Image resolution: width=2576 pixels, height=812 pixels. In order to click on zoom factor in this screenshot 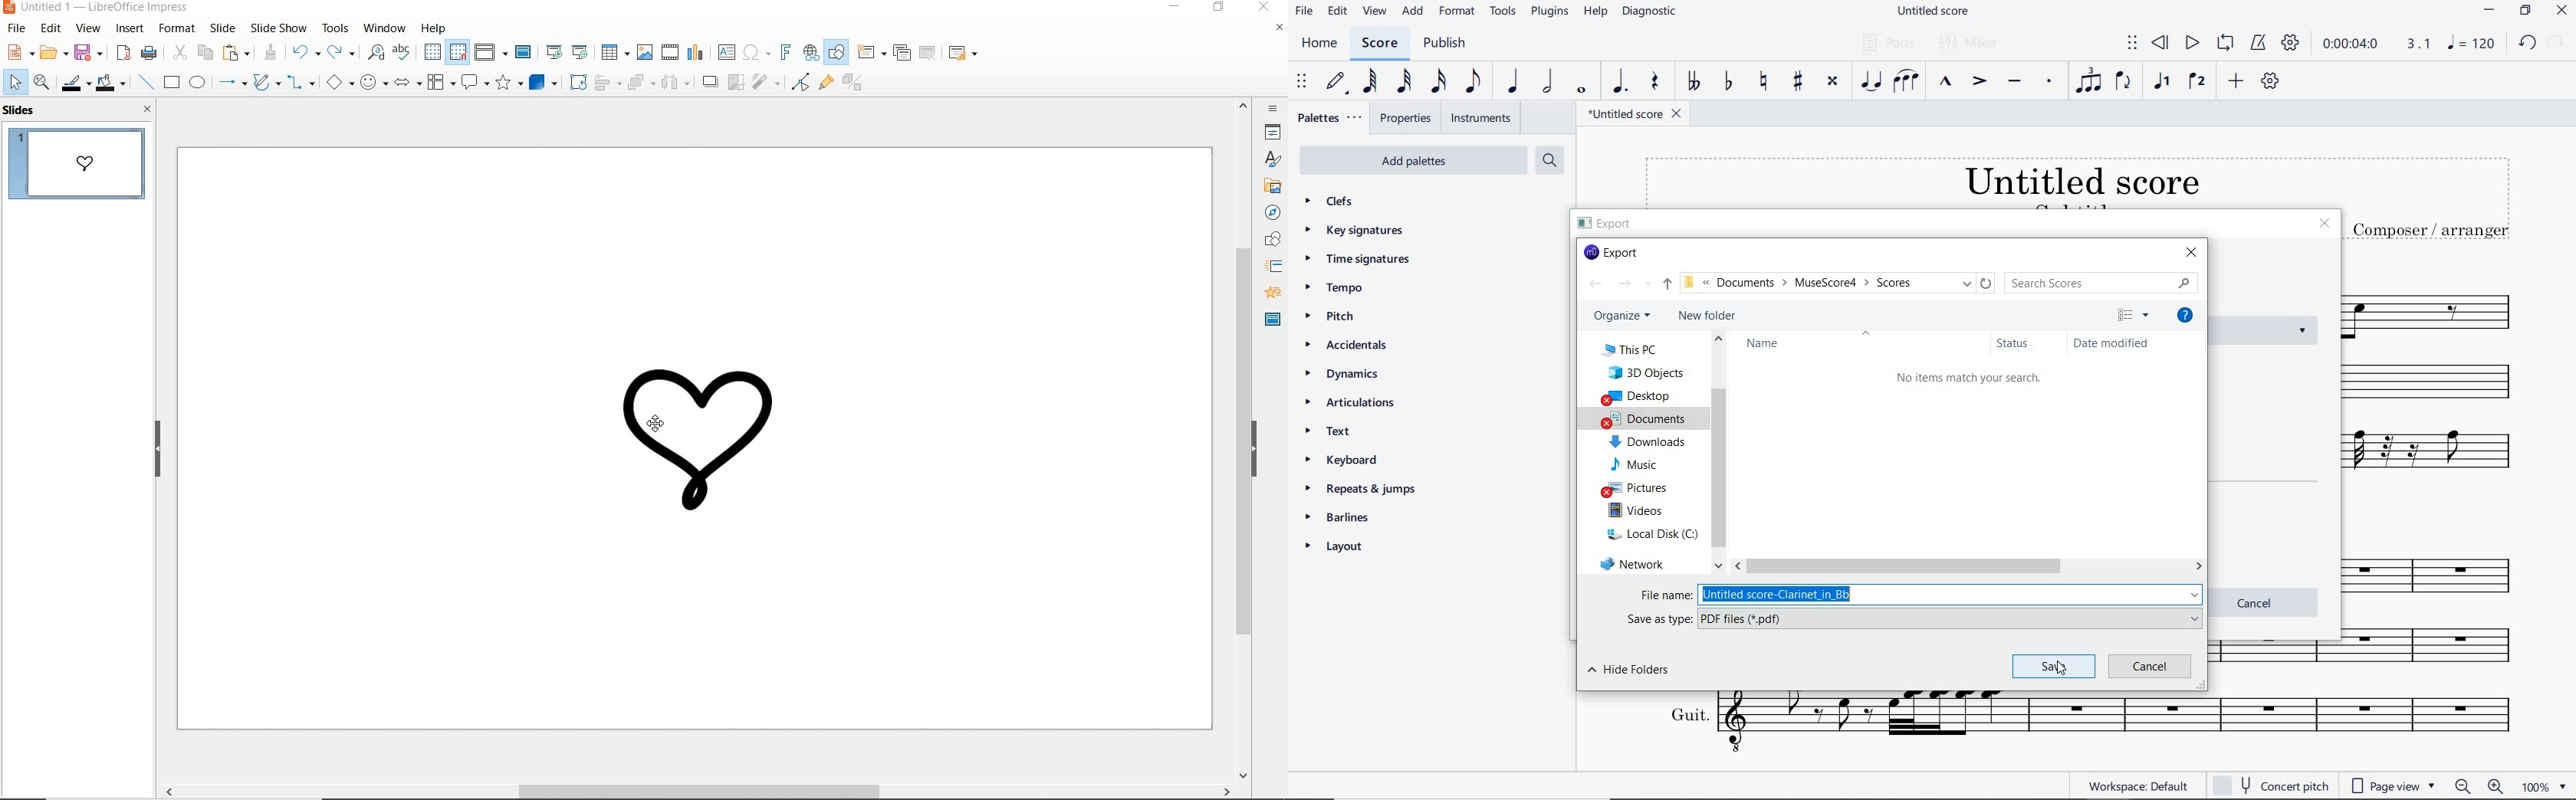, I will do `click(2542, 784)`.